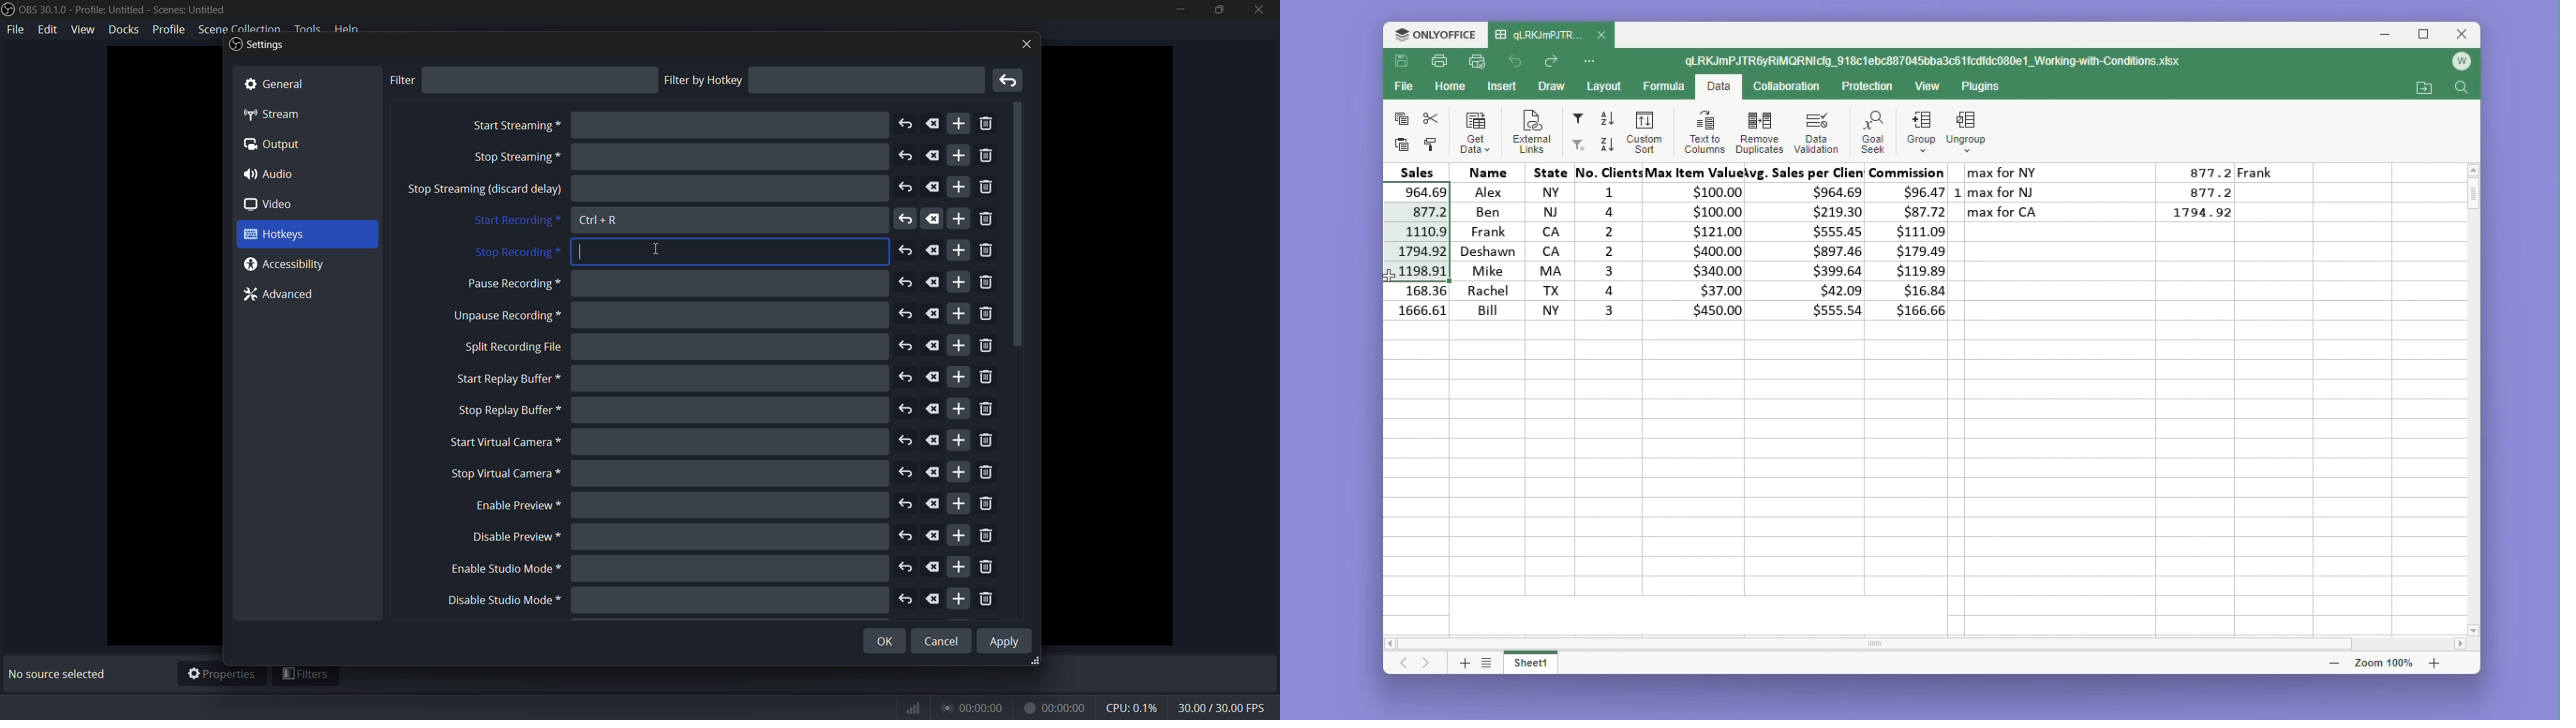 The image size is (2576, 728). Describe the element at coordinates (294, 235) in the screenshot. I see `3 Hotkeys` at that location.